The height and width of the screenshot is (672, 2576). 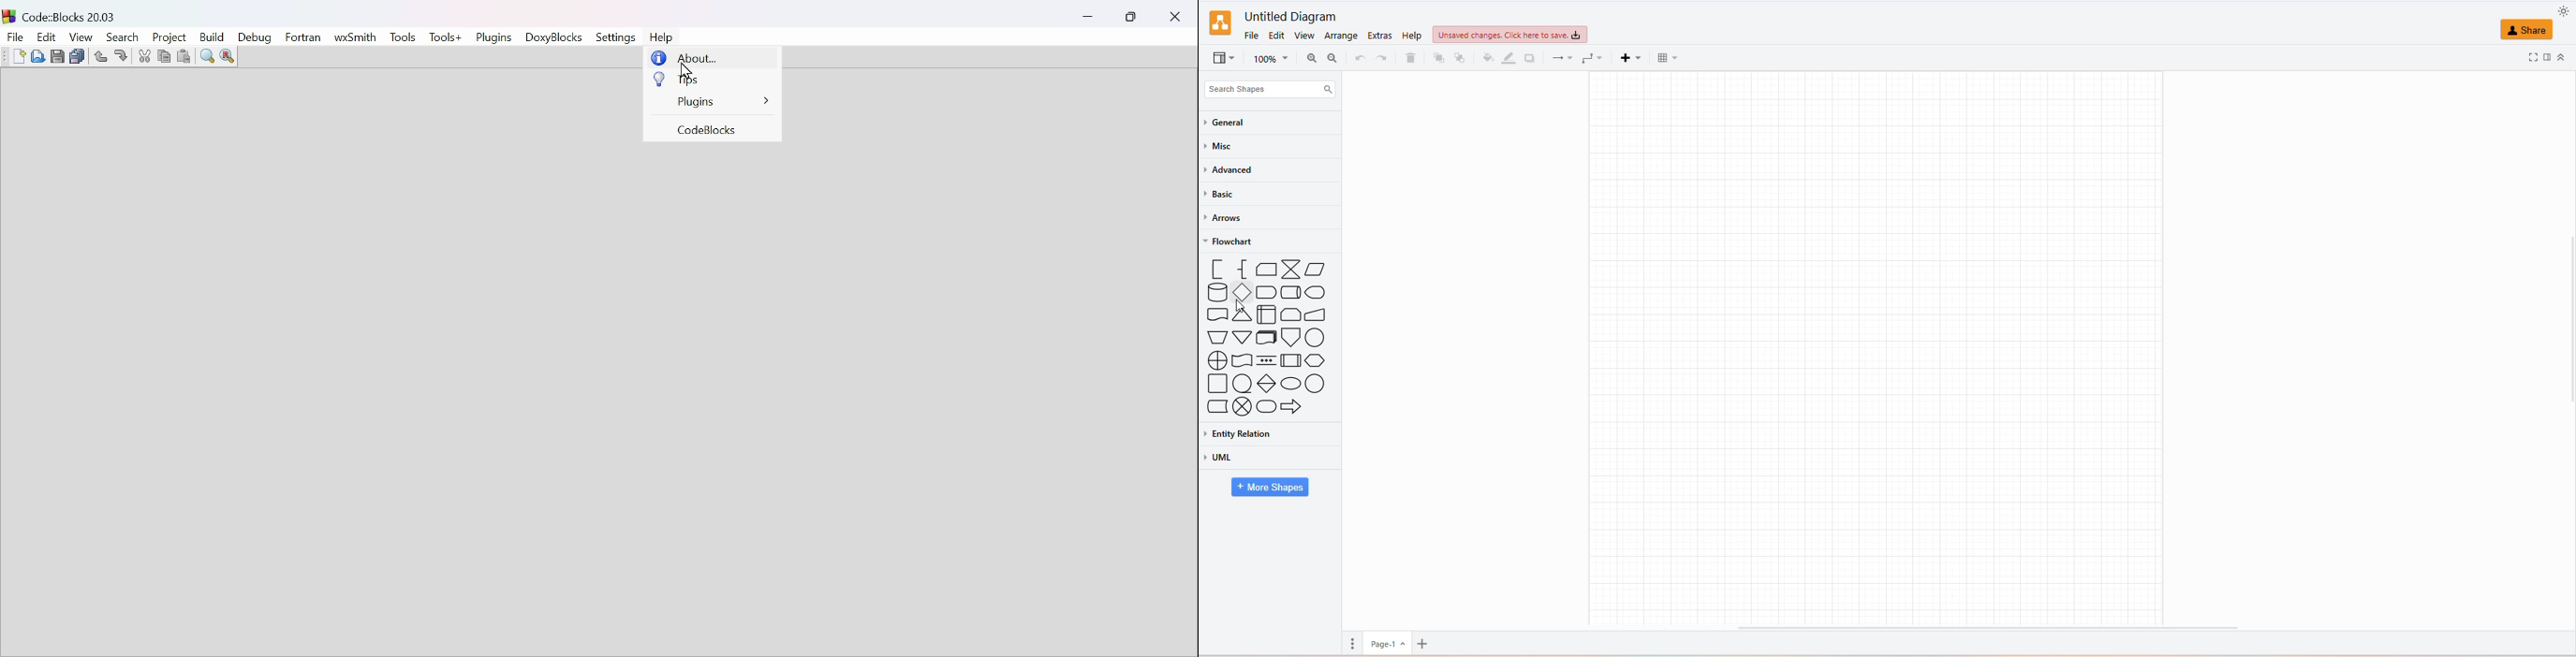 What do you see at coordinates (1590, 57) in the screenshot?
I see `WAYPOINTS` at bounding box center [1590, 57].